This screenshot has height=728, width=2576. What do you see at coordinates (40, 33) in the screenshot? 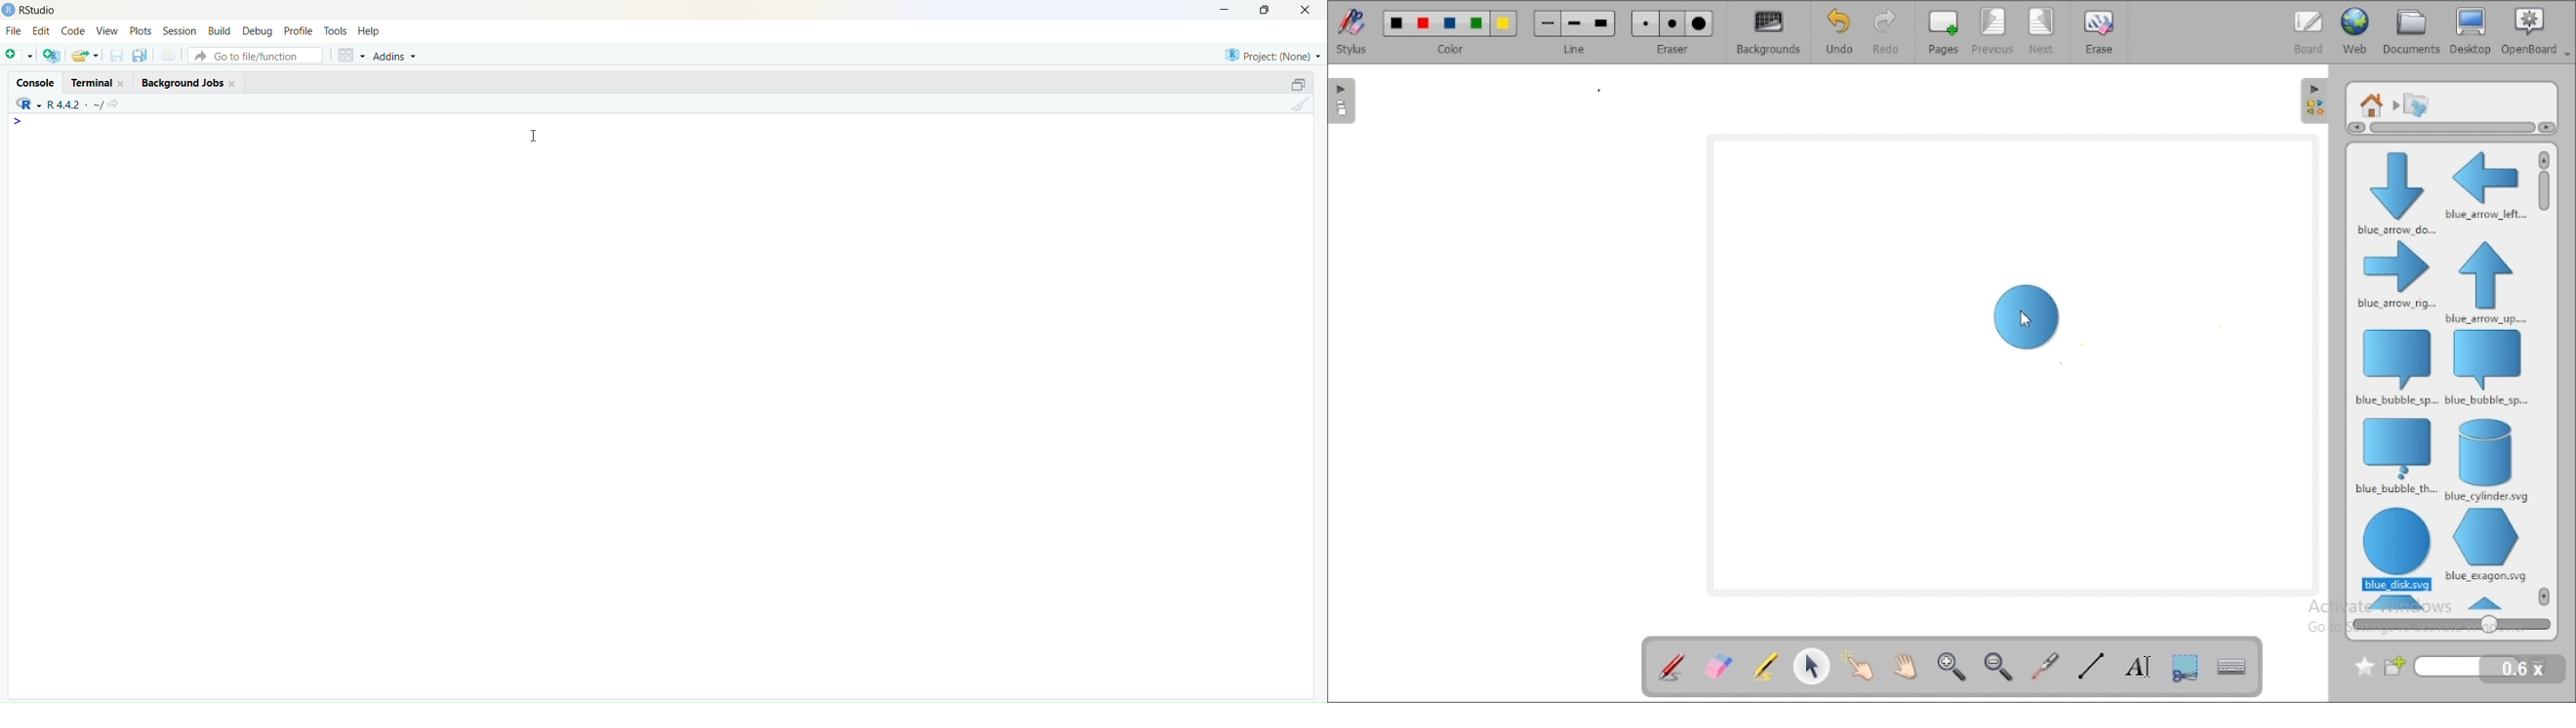
I see `Edit` at bounding box center [40, 33].